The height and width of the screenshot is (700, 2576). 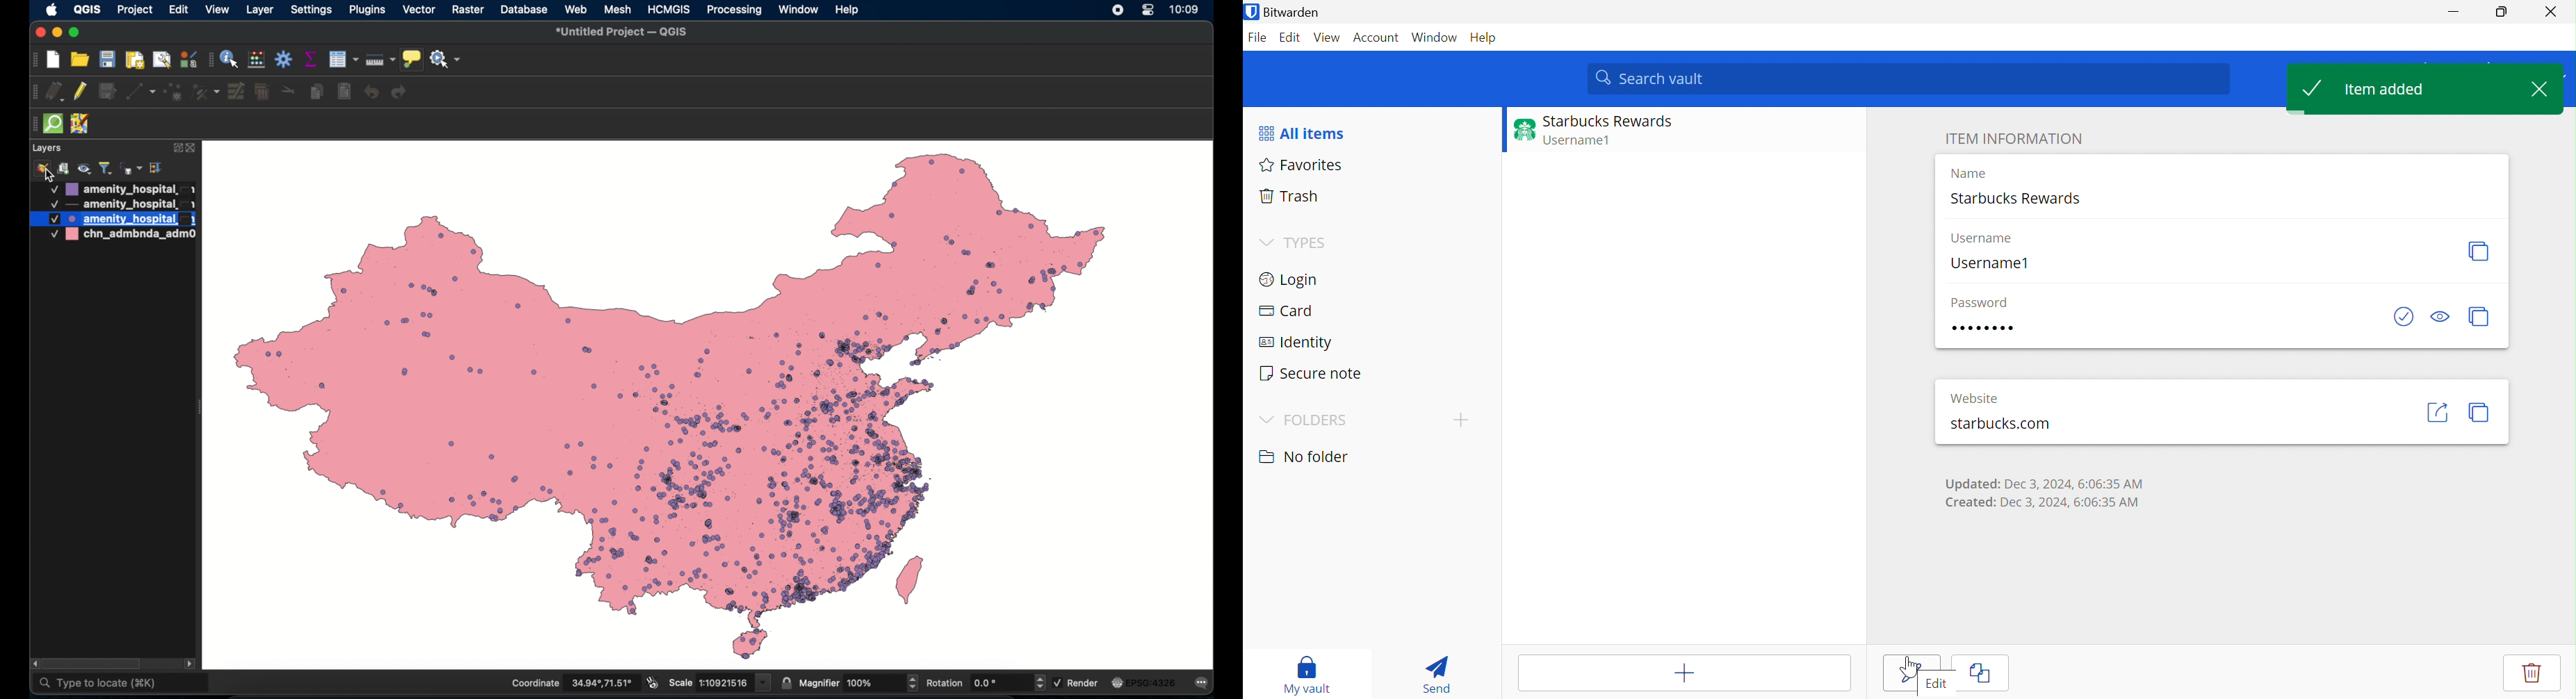 I want to click on add group, so click(x=64, y=169).